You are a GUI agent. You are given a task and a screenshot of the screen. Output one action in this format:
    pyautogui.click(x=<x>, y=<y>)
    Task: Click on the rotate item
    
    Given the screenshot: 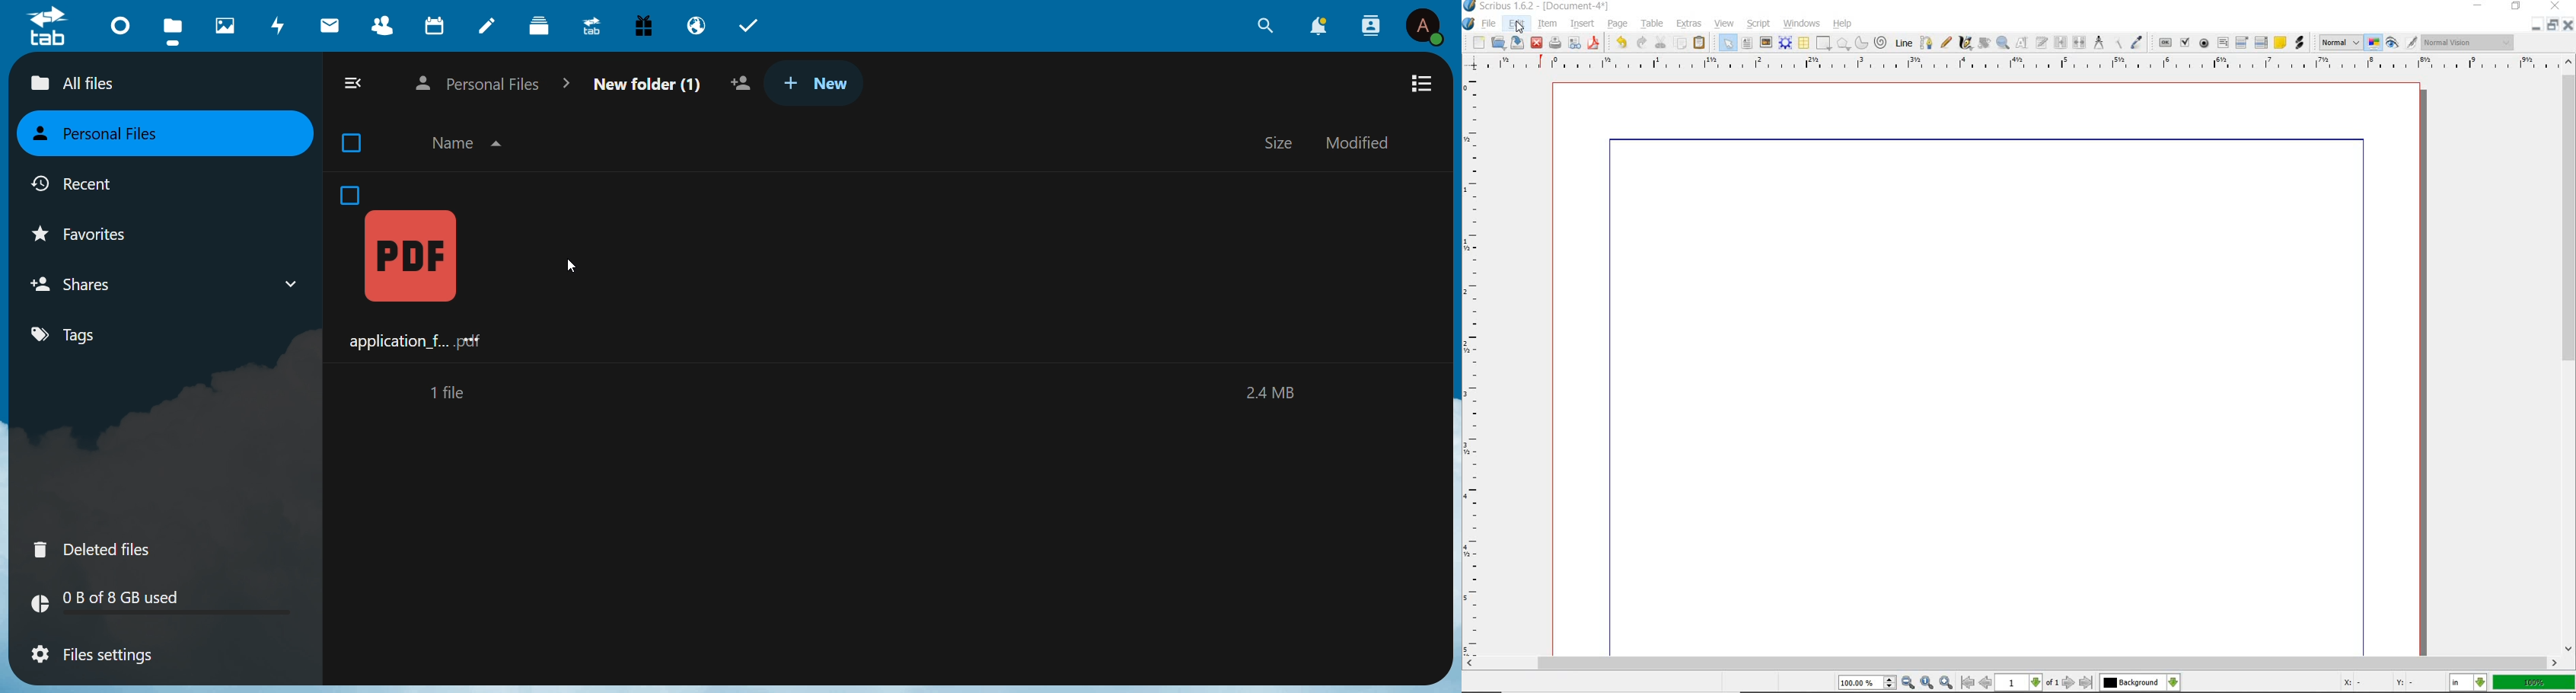 What is the action you would take?
    pyautogui.click(x=1983, y=44)
    